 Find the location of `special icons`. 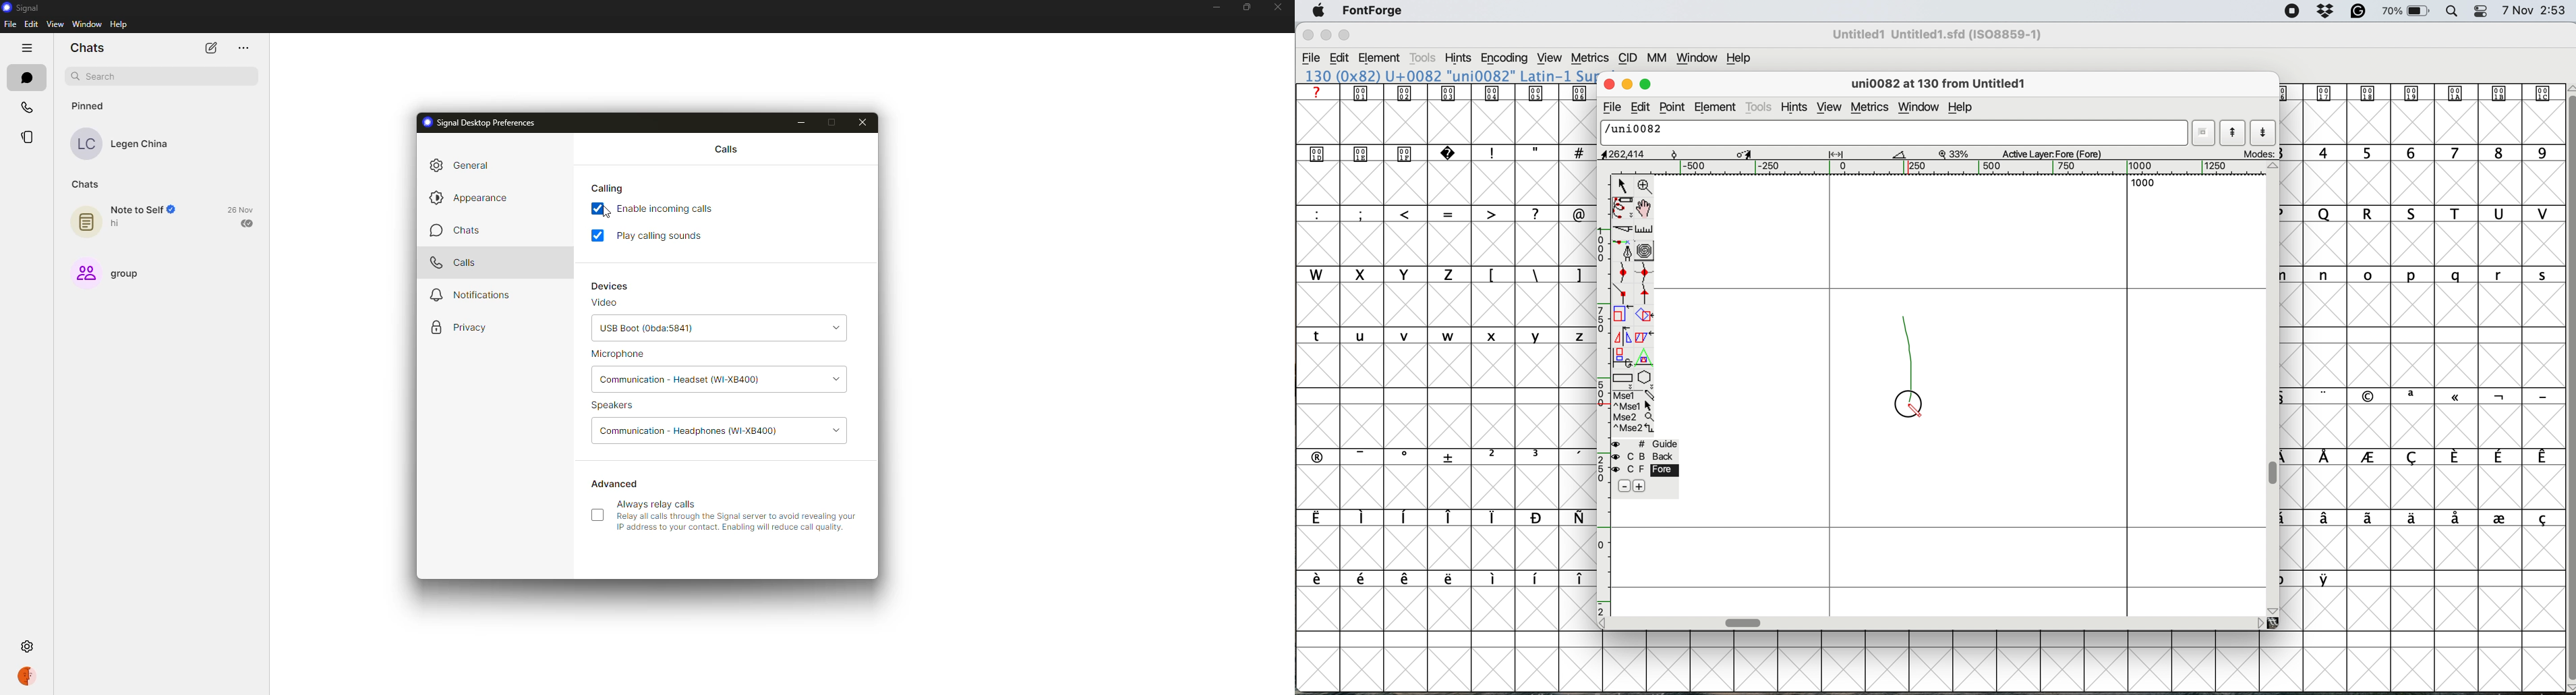

special icons is located at coordinates (1386, 151).